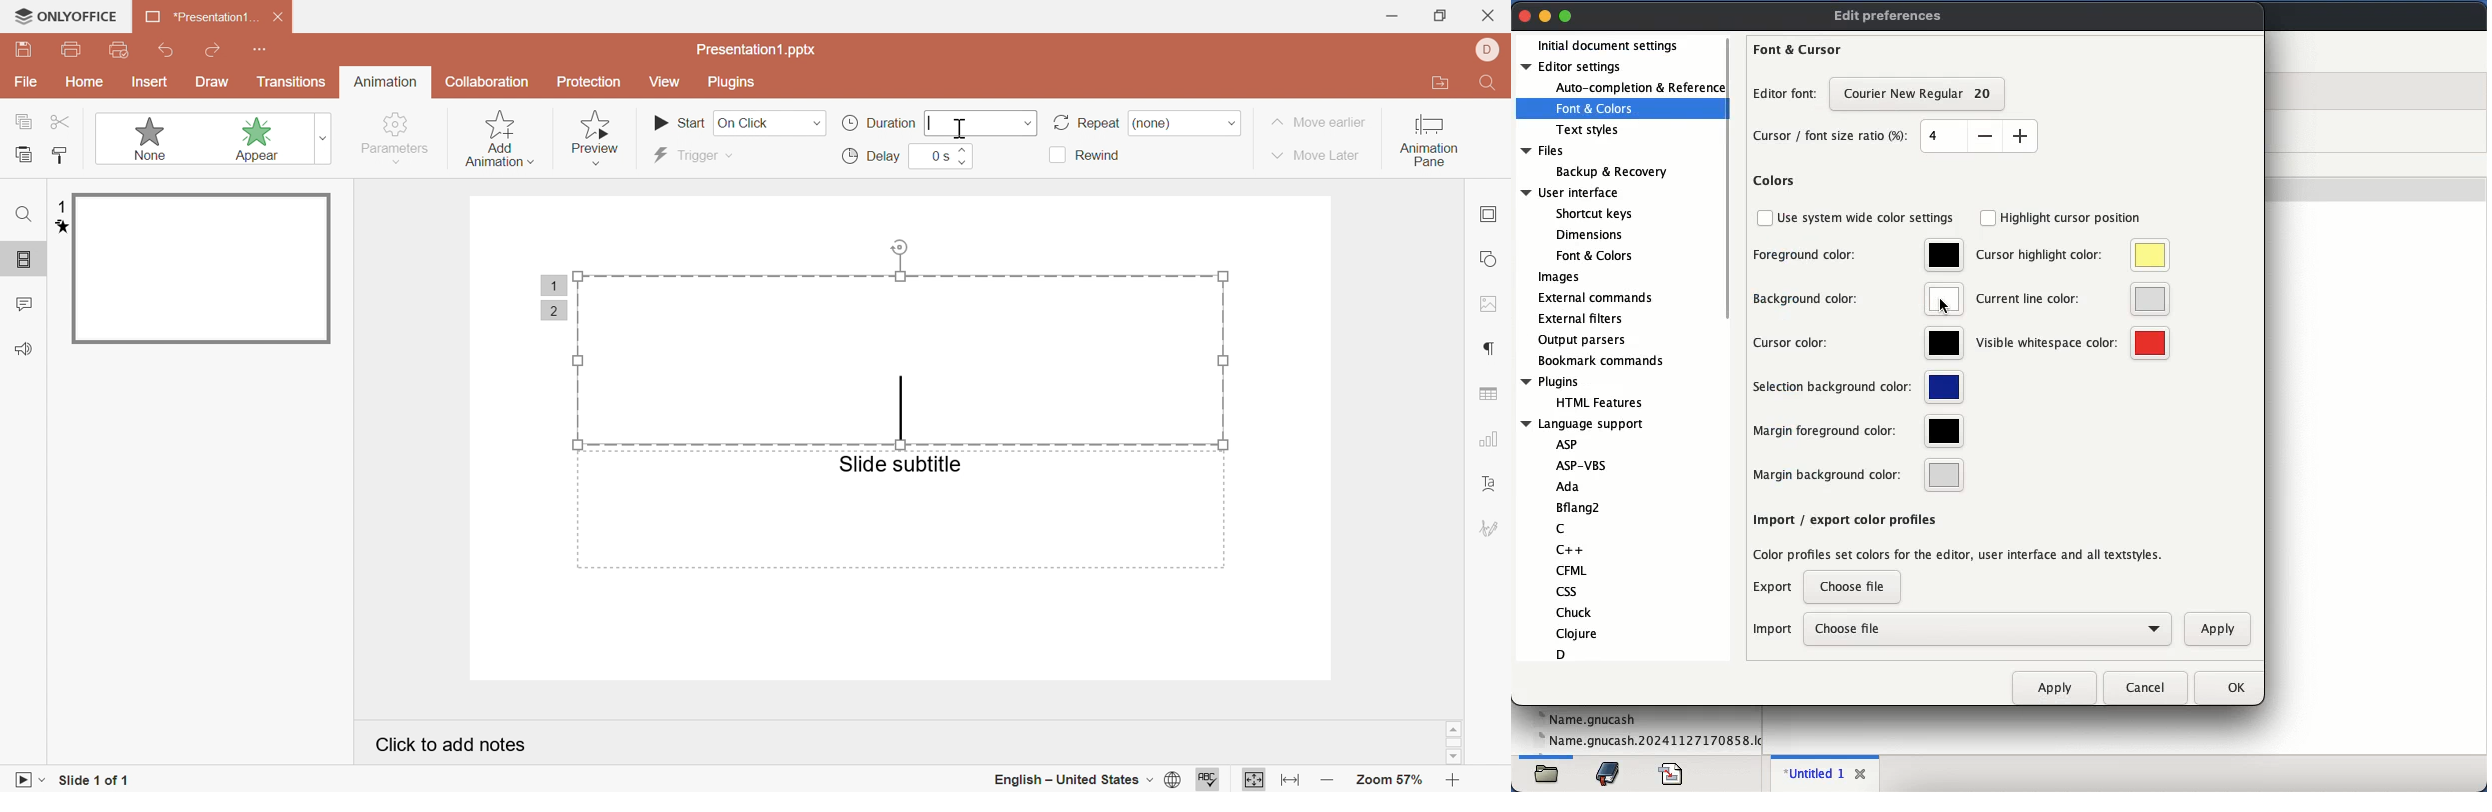  I want to click on text art settings, so click(1491, 486).